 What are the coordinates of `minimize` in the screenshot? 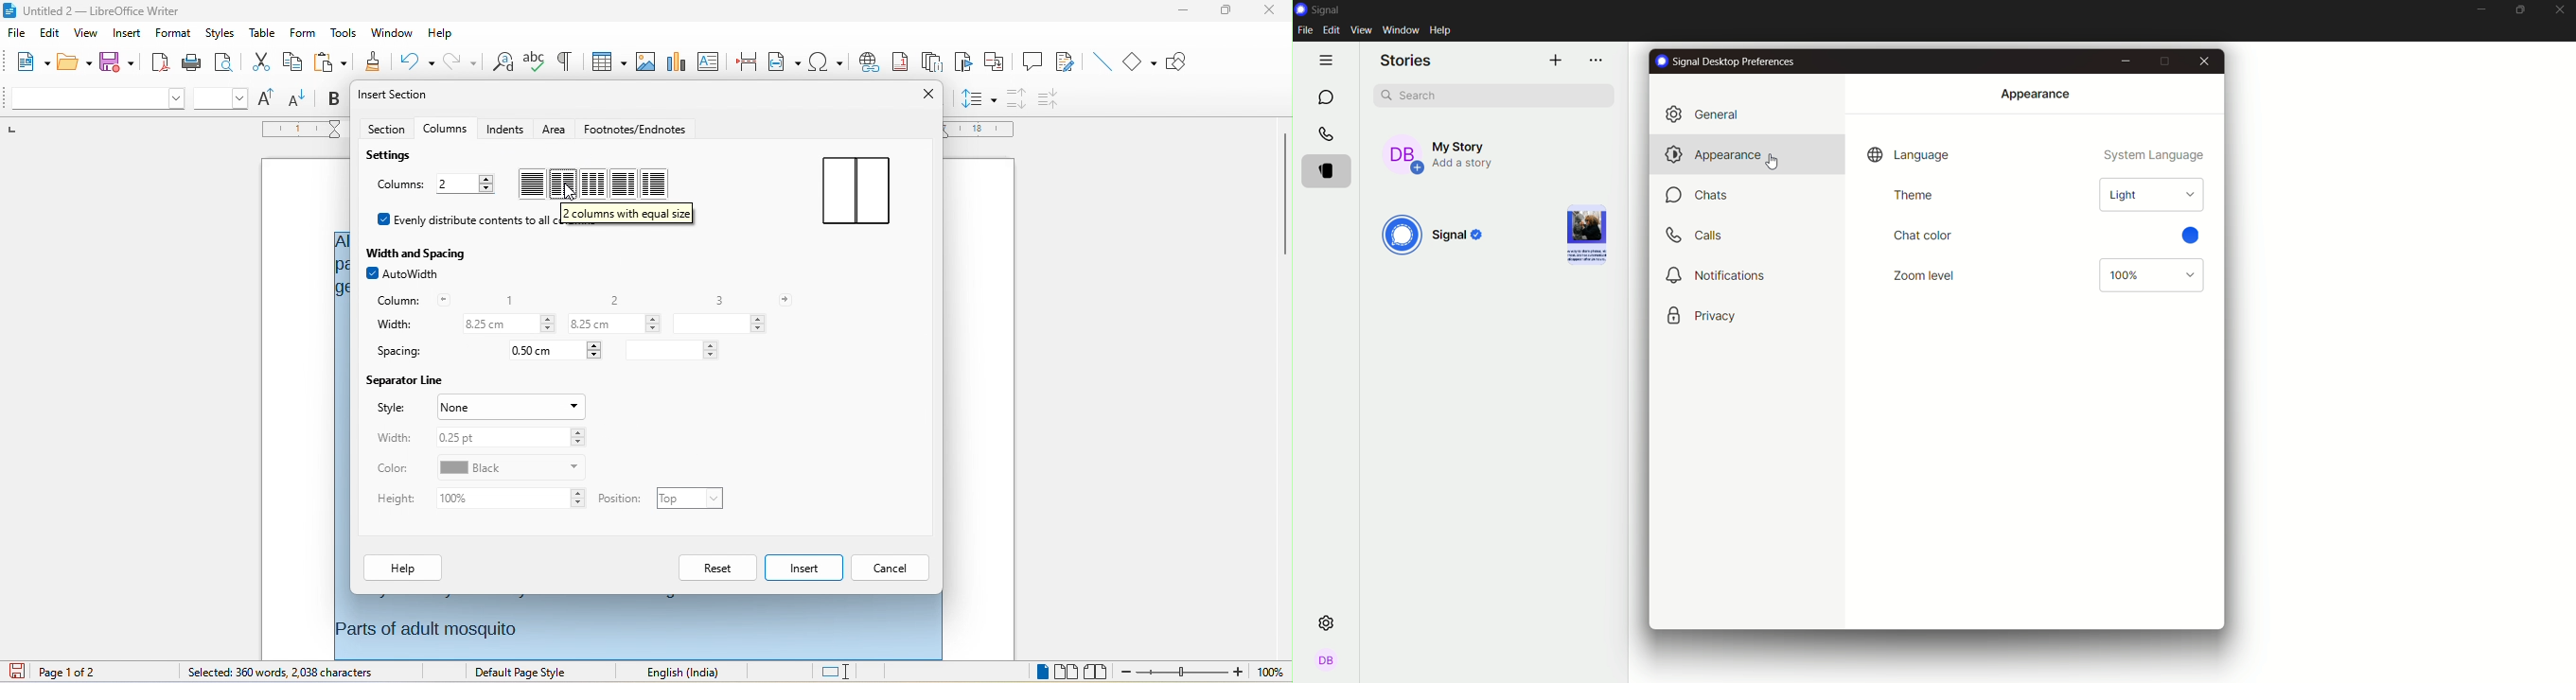 It's located at (1179, 12).